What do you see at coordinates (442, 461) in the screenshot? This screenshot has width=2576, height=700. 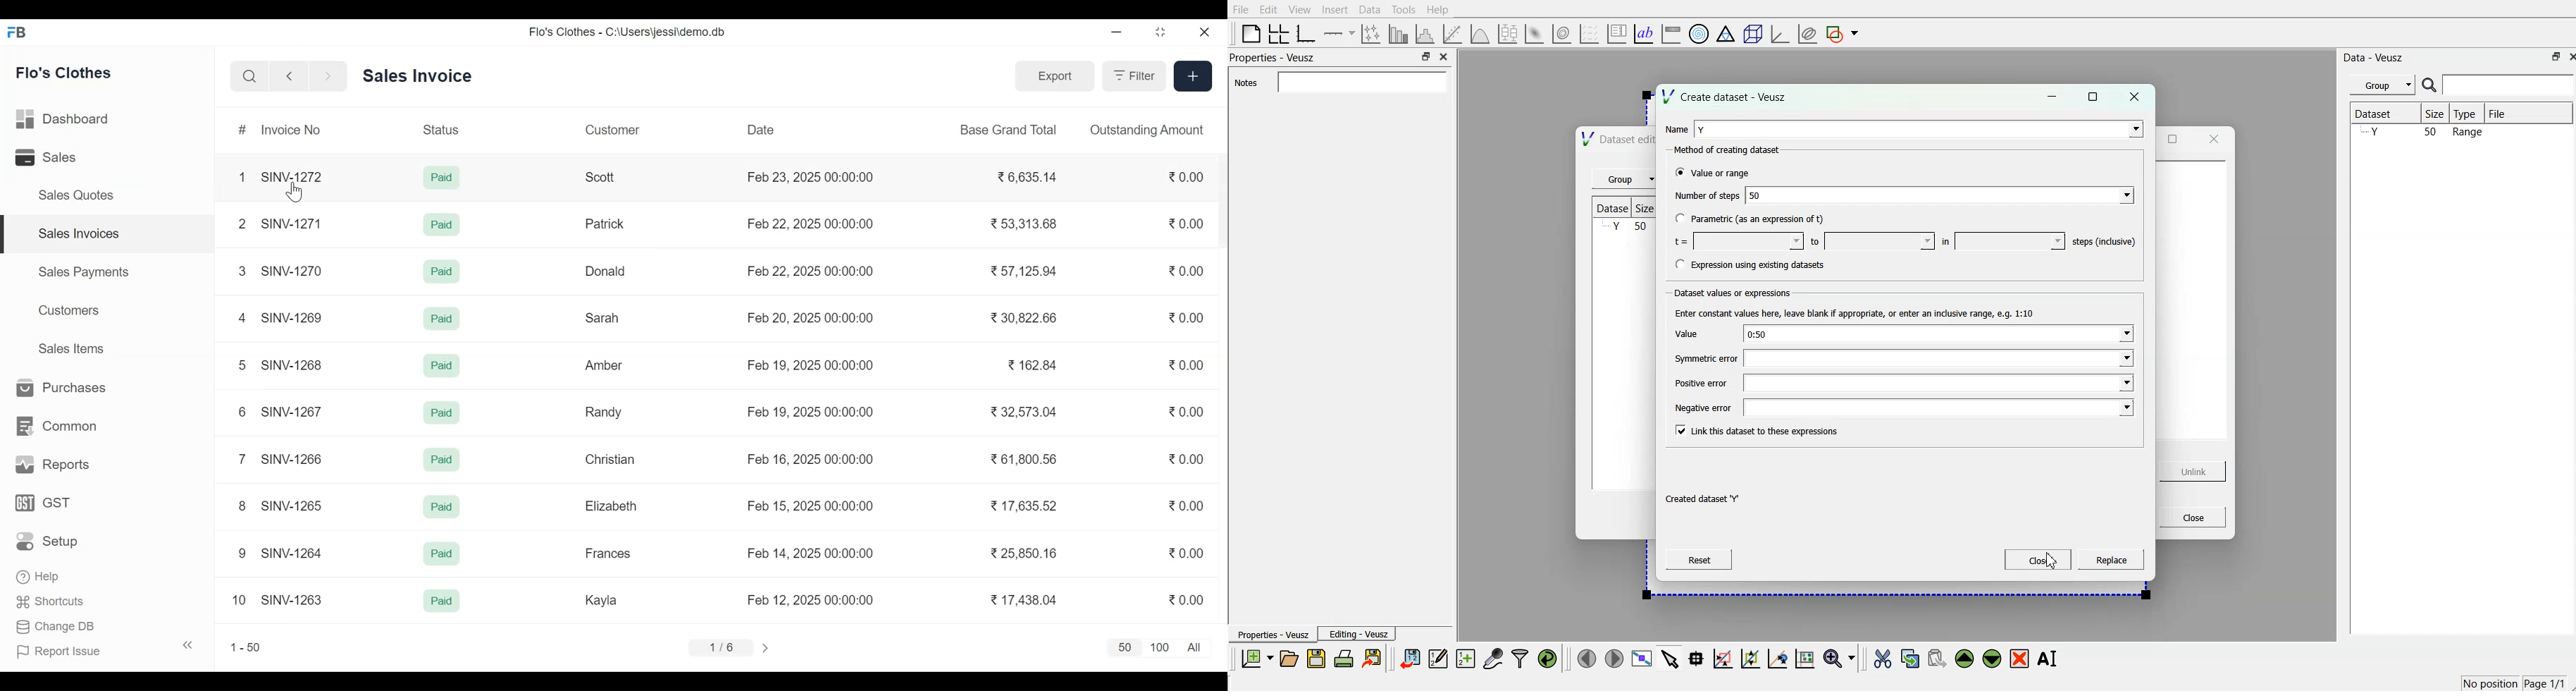 I see `Paid` at bounding box center [442, 461].